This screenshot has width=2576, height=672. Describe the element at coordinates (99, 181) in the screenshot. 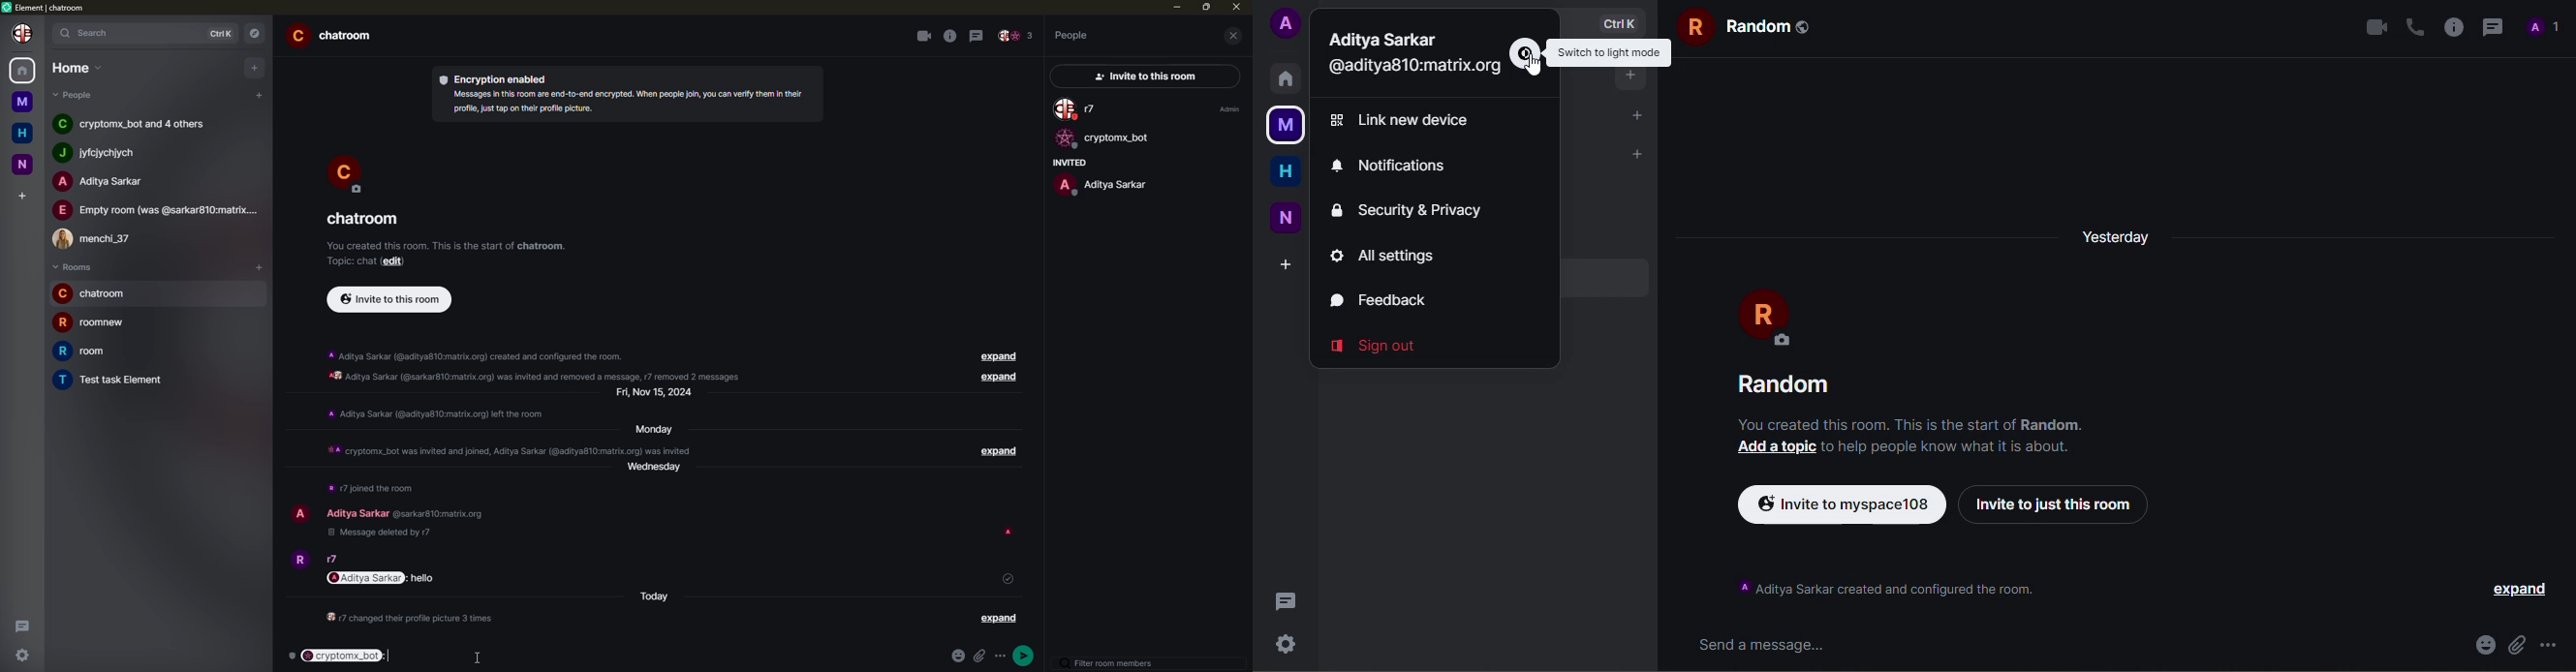

I see `people` at that location.